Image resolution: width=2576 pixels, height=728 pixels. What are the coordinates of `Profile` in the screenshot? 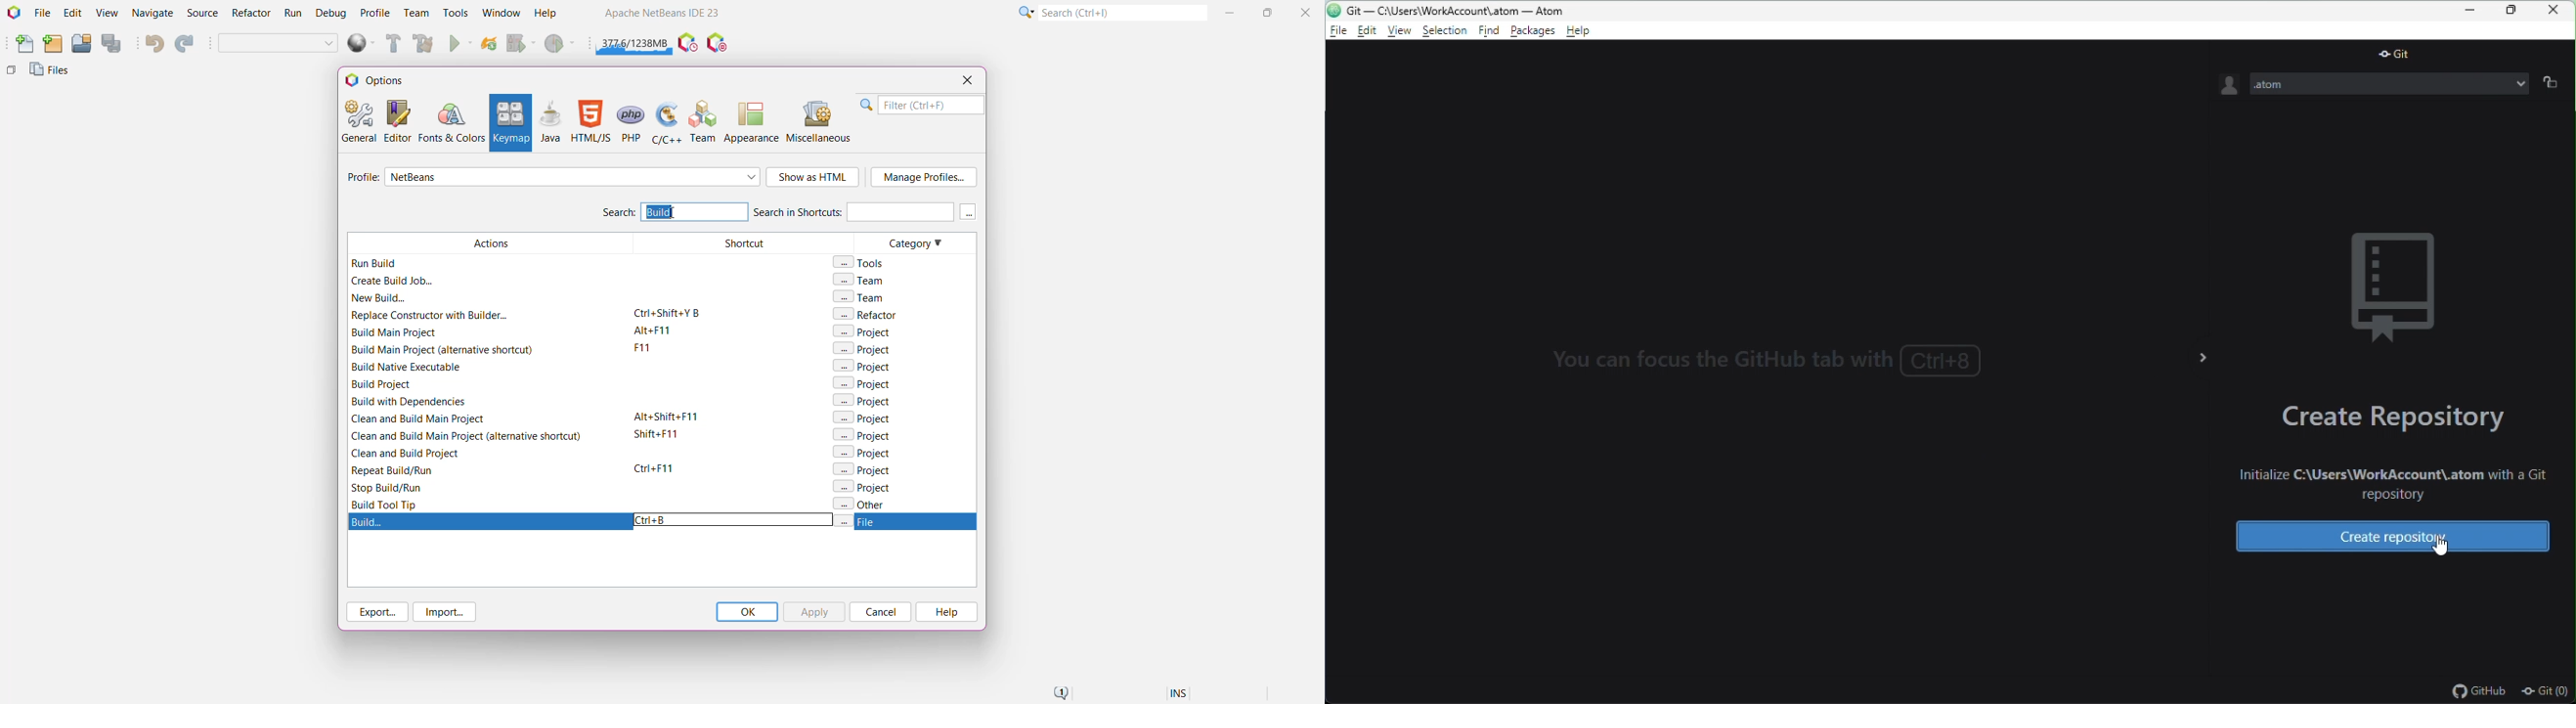 It's located at (361, 179).